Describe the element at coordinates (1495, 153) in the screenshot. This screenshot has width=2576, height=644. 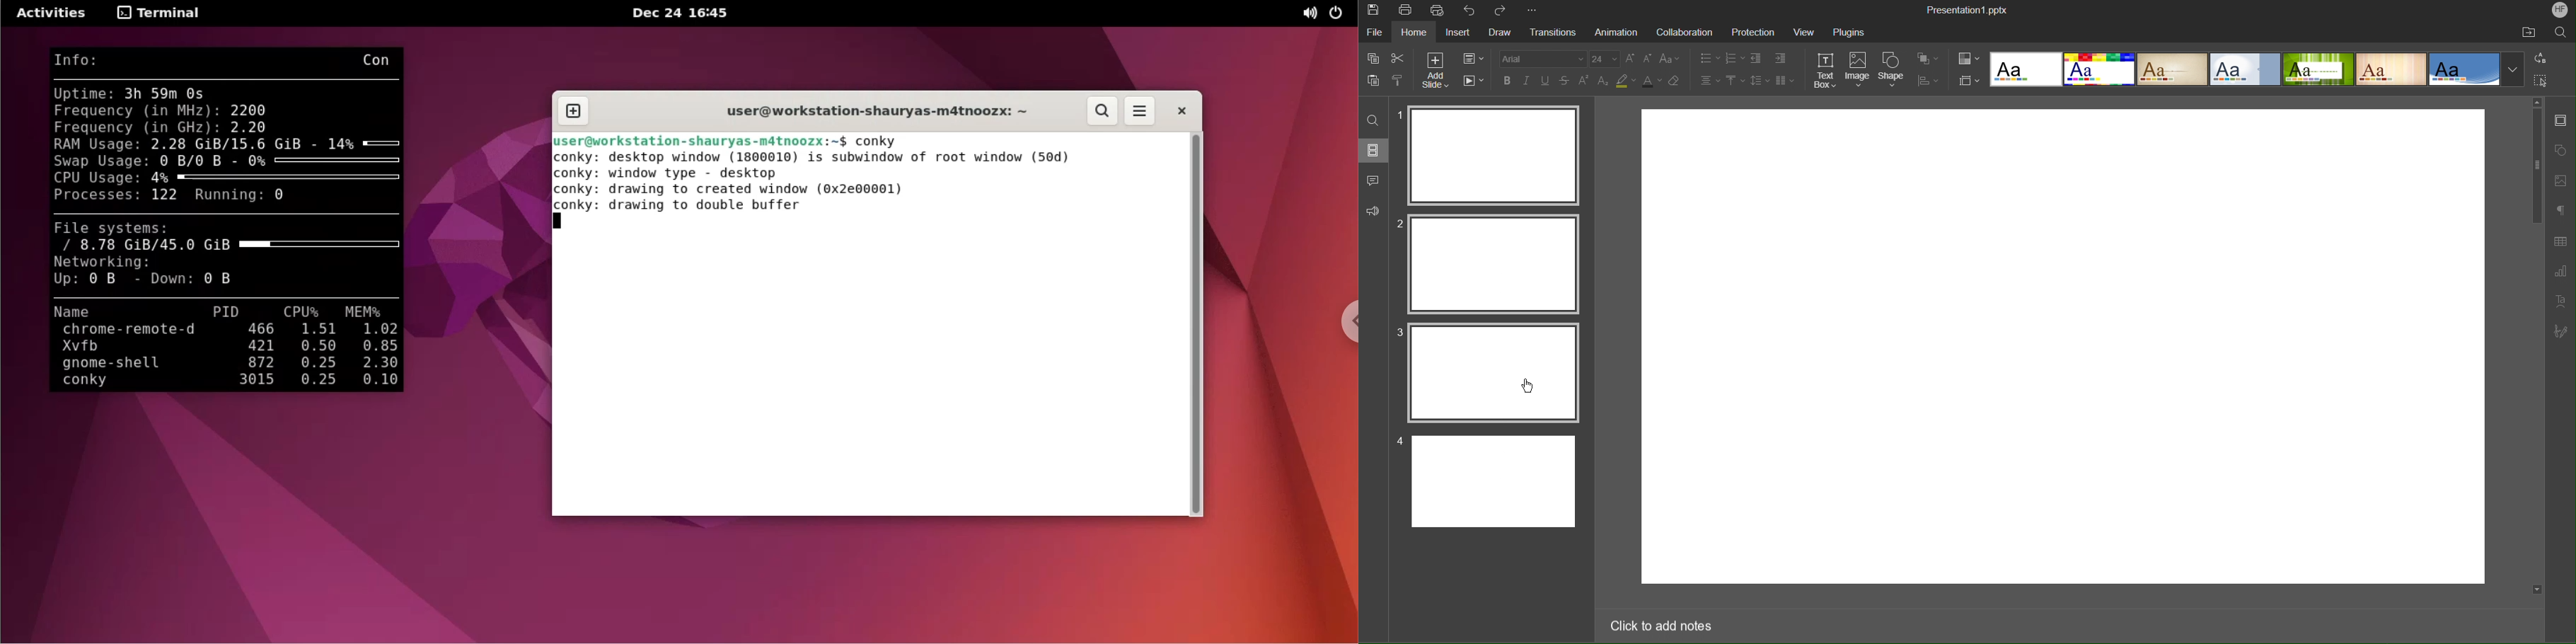
I see `Slide 1` at that location.